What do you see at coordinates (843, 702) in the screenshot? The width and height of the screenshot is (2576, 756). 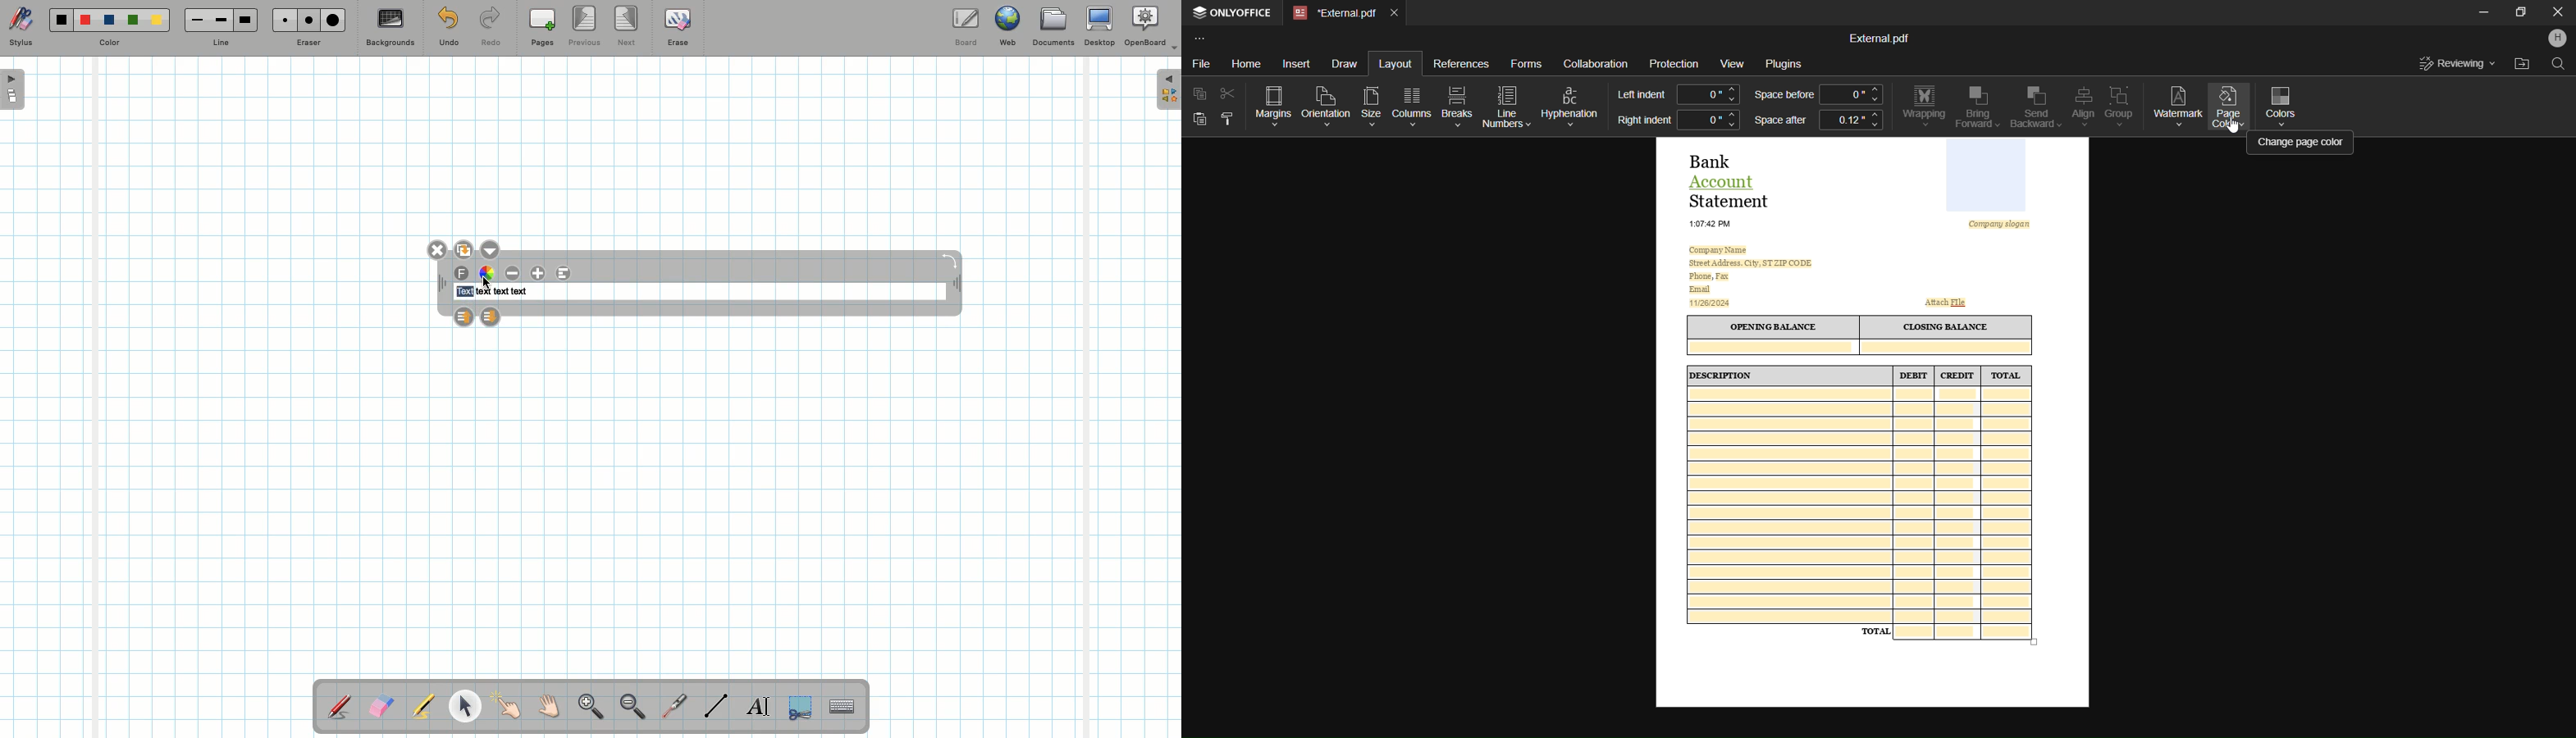 I see `Text input` at bounding box center [843, 702].